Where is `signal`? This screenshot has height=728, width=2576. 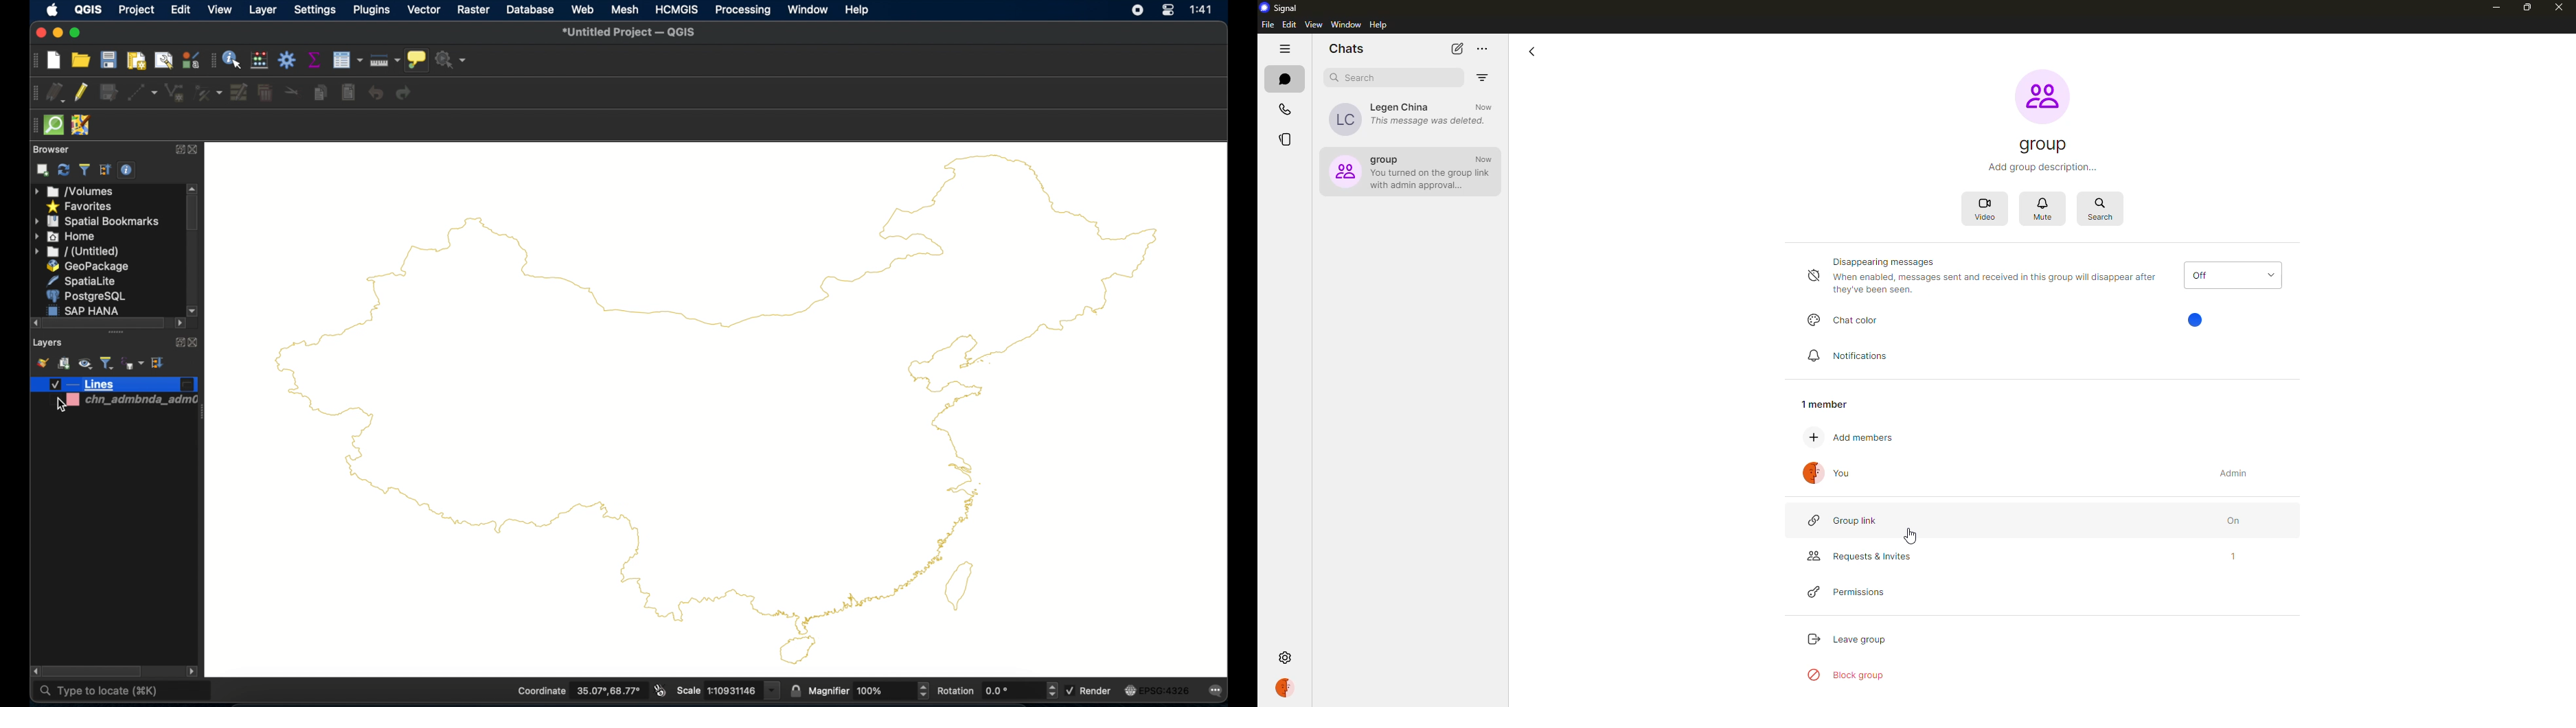
signal is located at coordinates (1283, 8).